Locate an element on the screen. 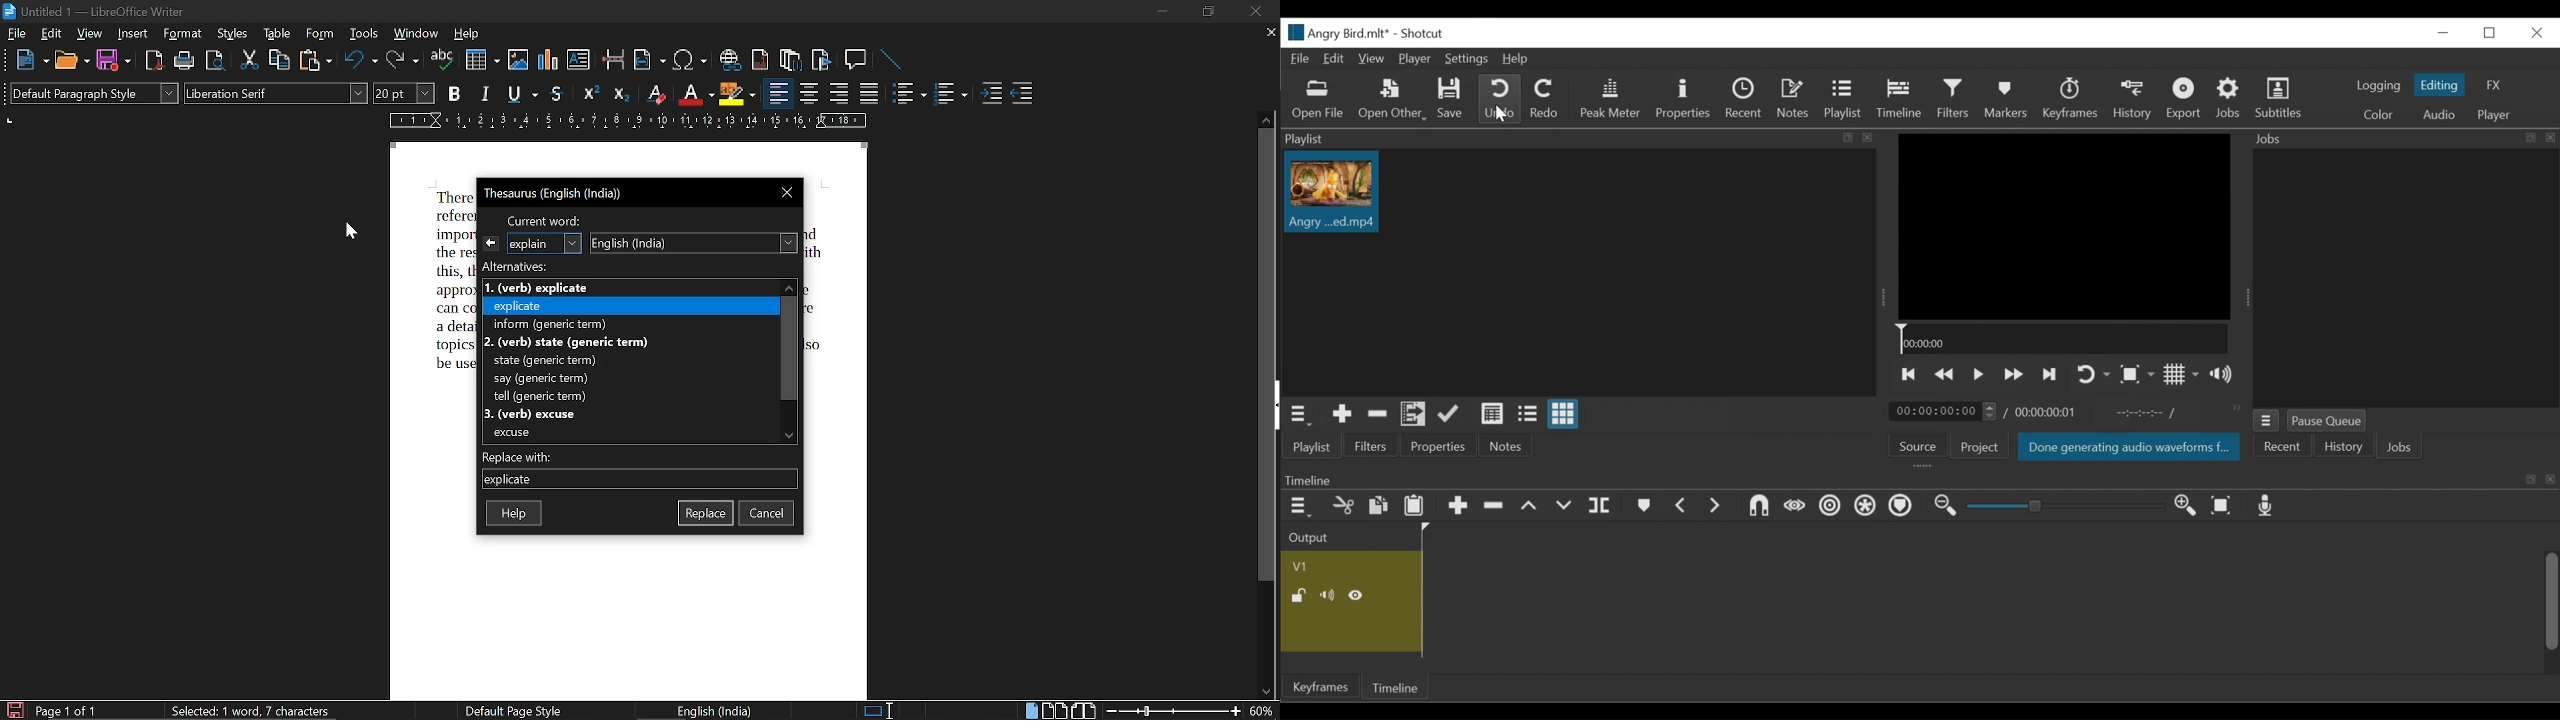 The width and height of the screenshot is (2576, 728). Vertical Scroll bar is located at coordinates (2551, 601).